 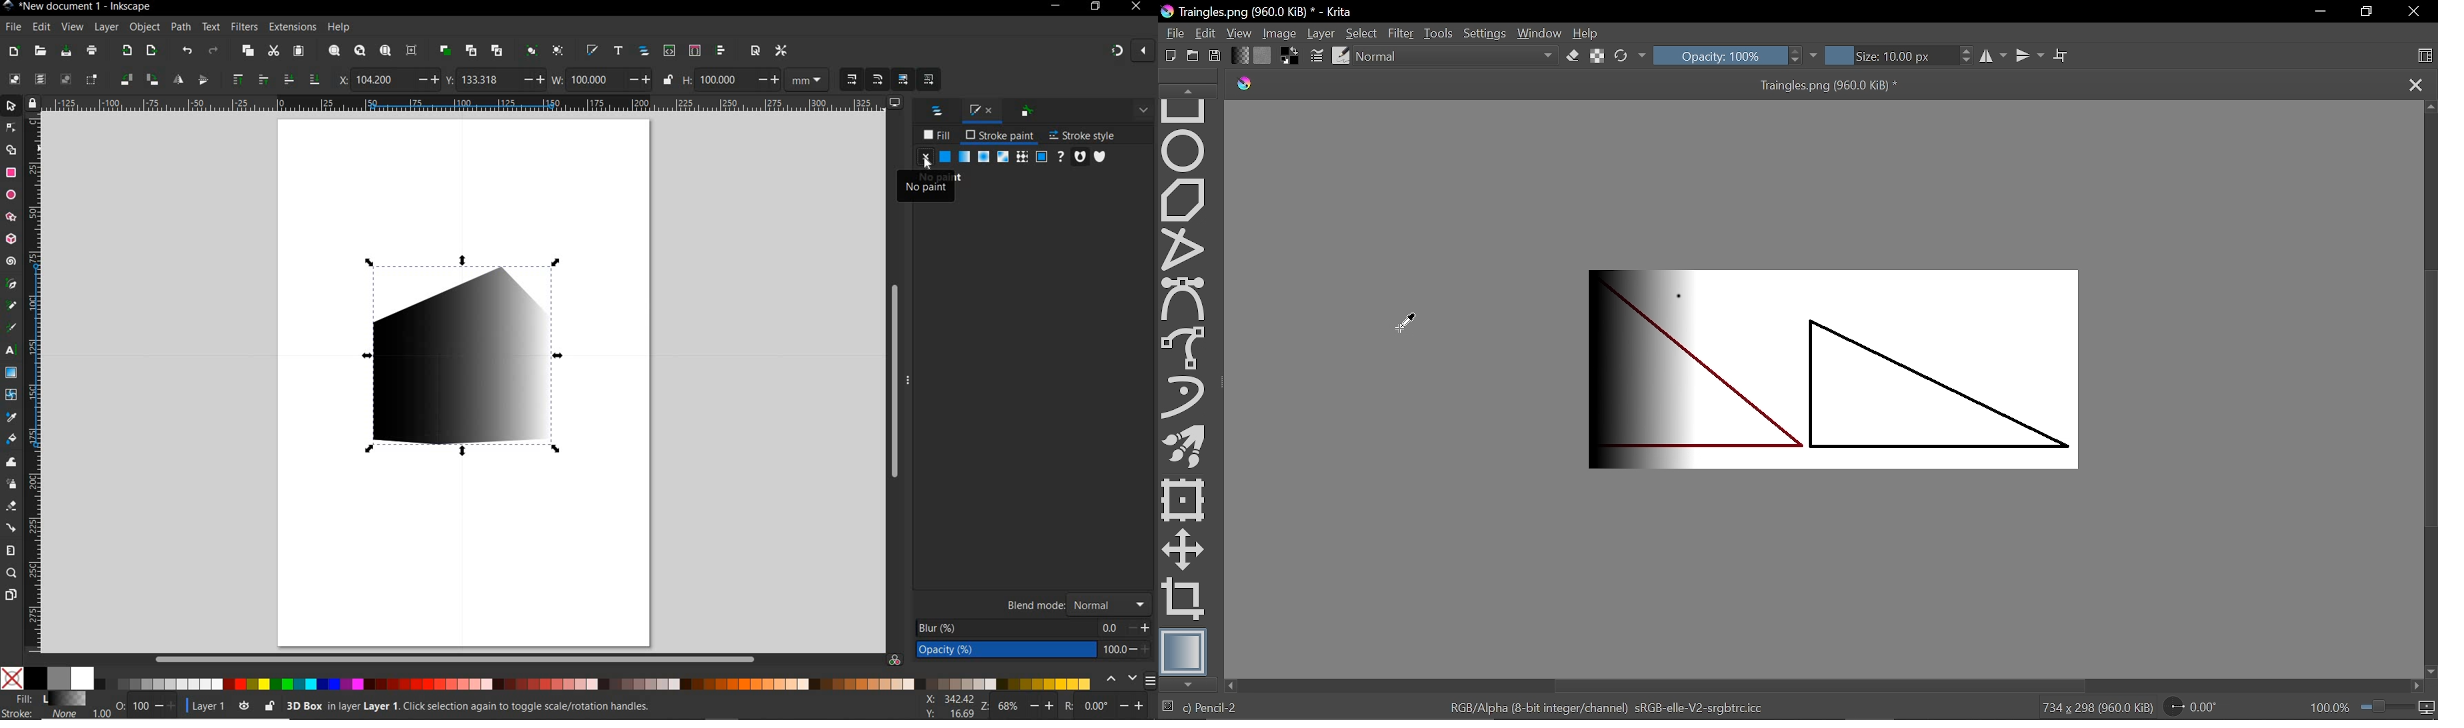 I want to click on 734 x 298 (960.0 KiB), so click(x=2096, y=708).